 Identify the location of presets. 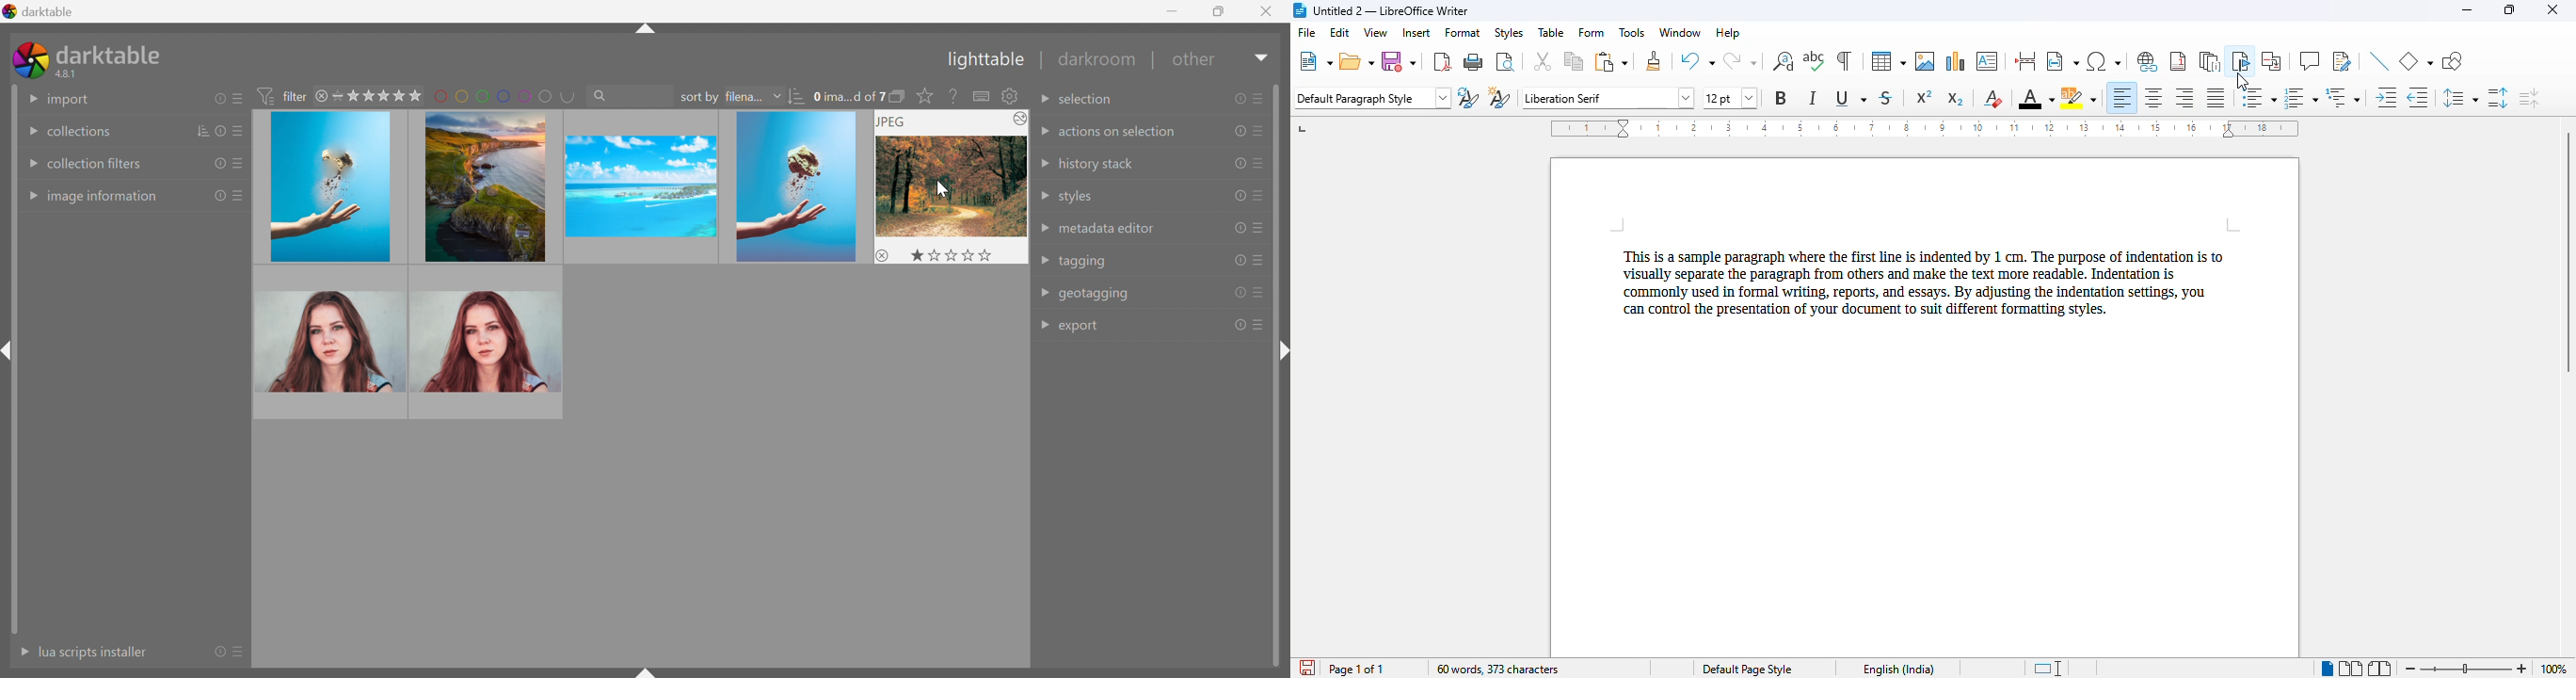
(1262, 162).